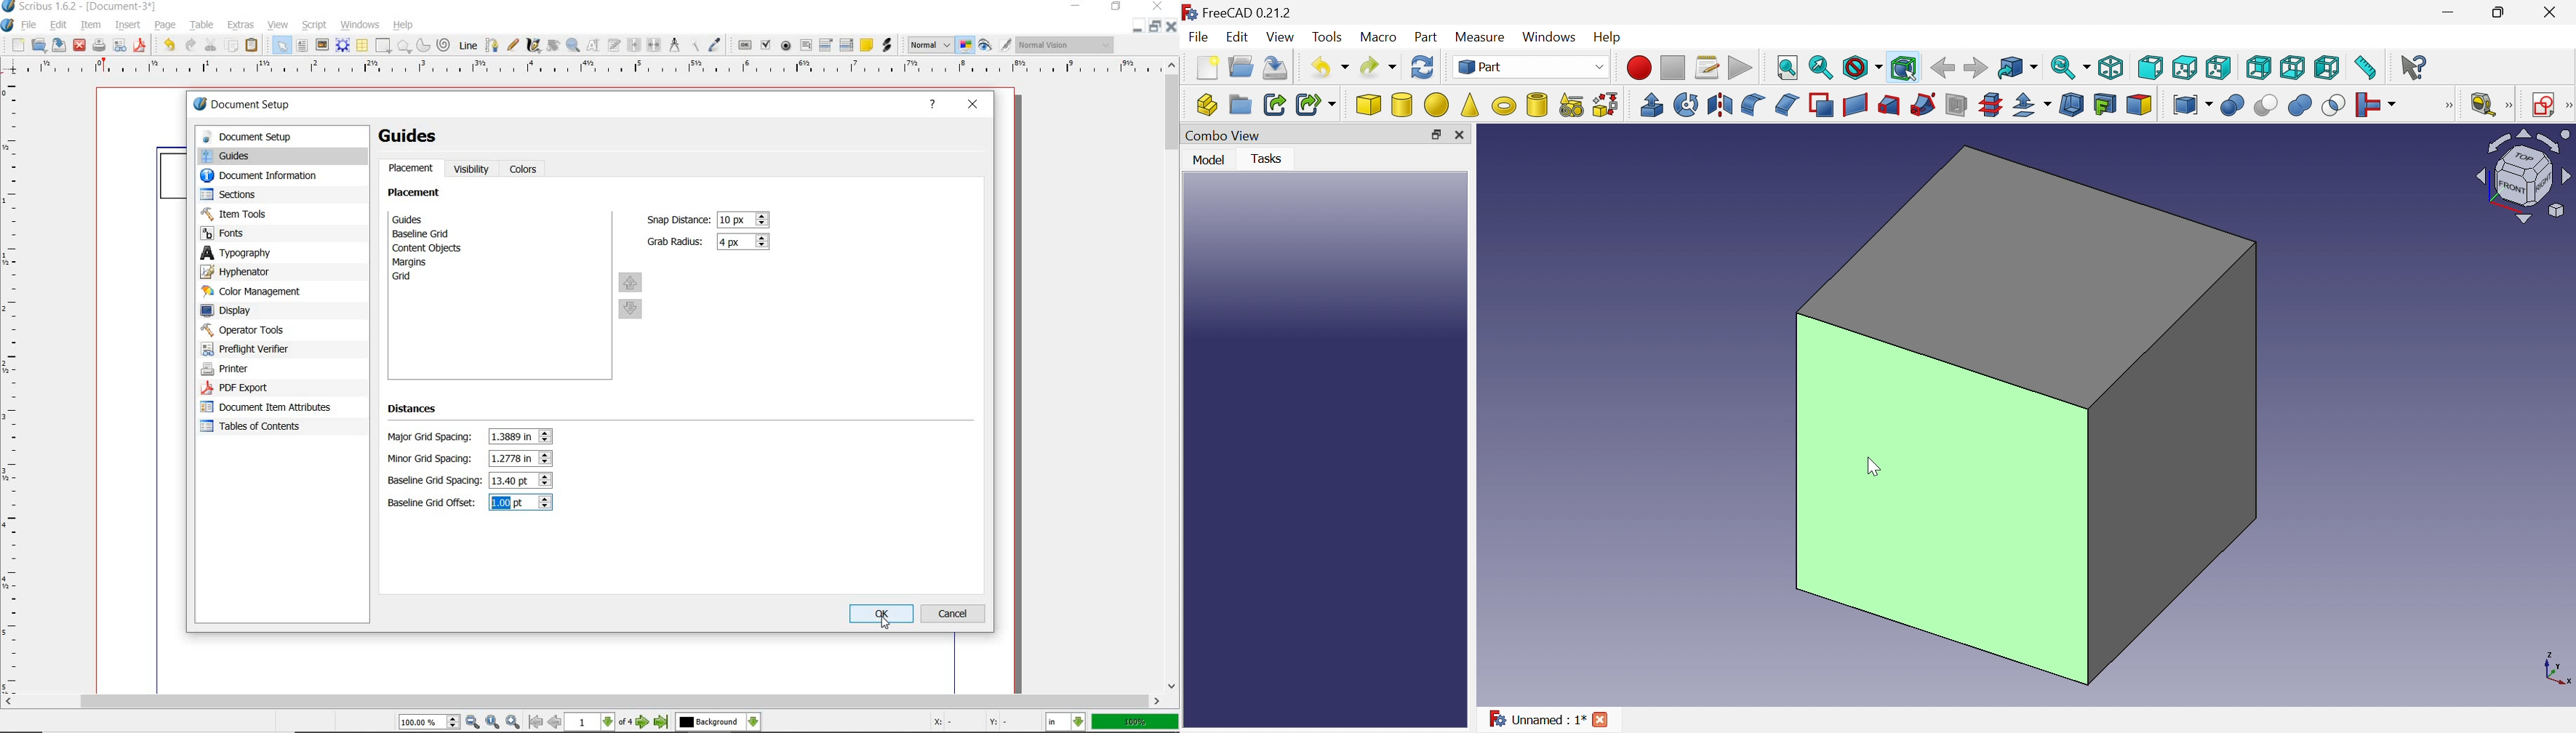 This screenshot has height=756, width=2576. Describe the element at coordinates (1889, 105) in the screenshot. I see `Loft...` at that location.